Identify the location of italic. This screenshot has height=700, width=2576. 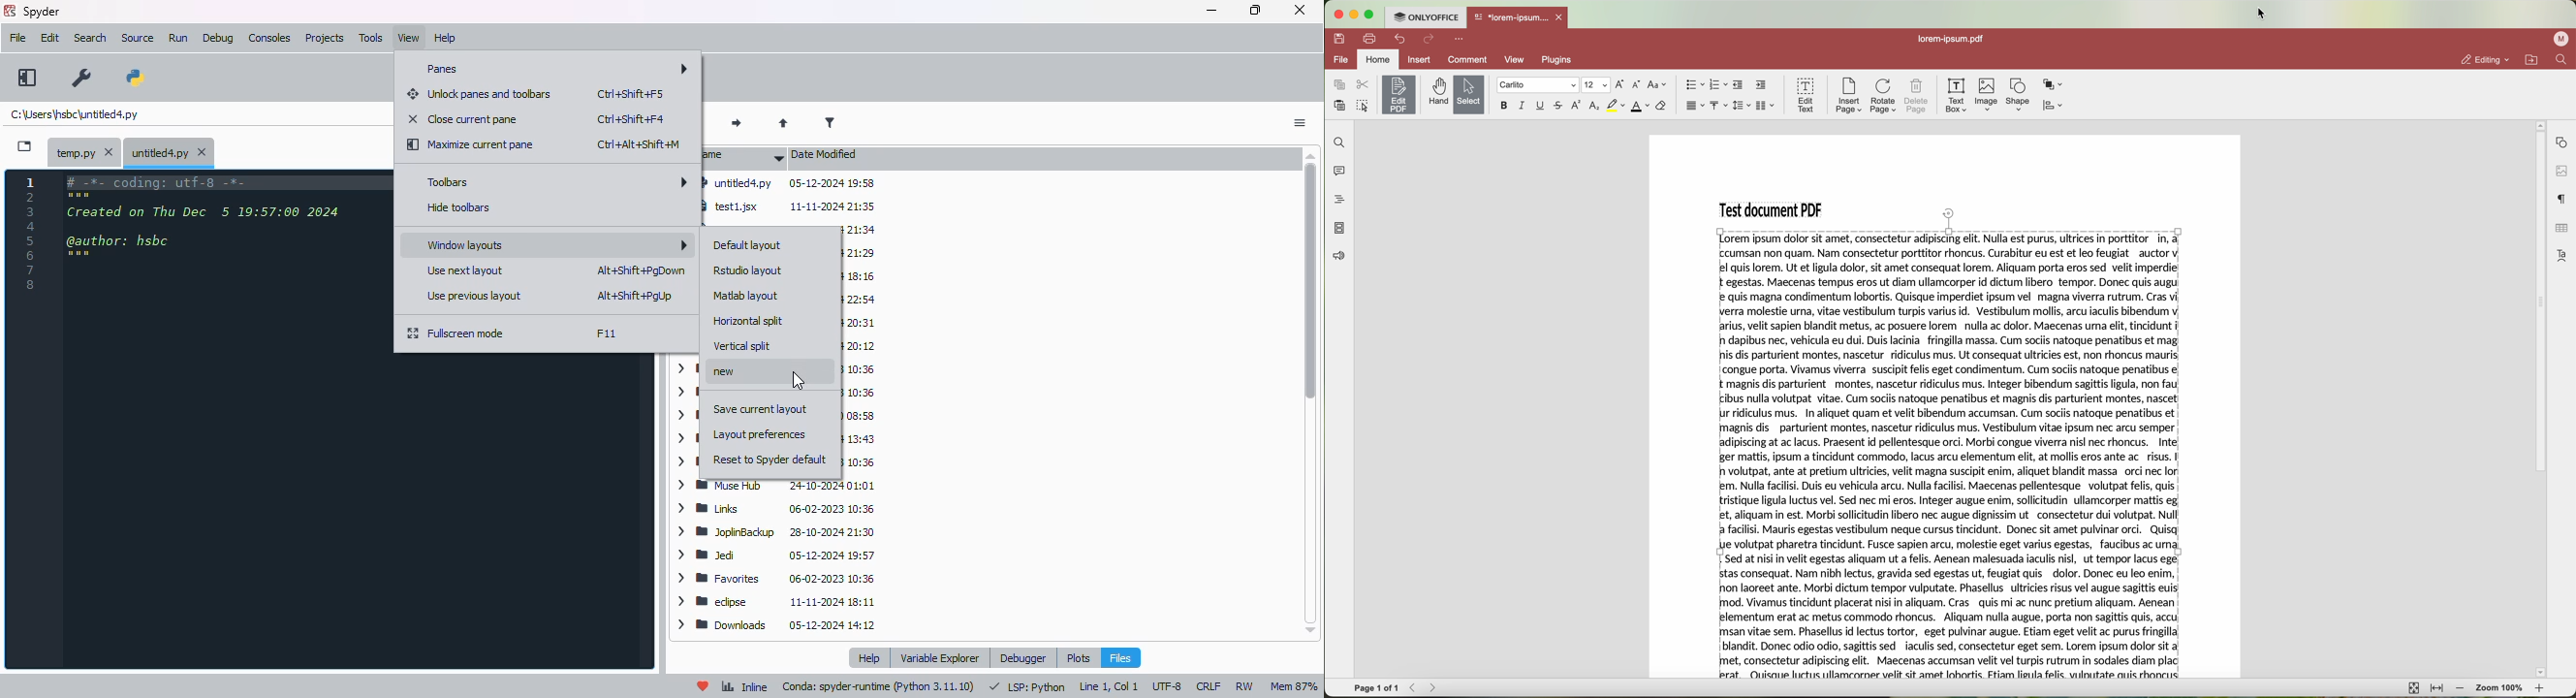
(1522, 106).